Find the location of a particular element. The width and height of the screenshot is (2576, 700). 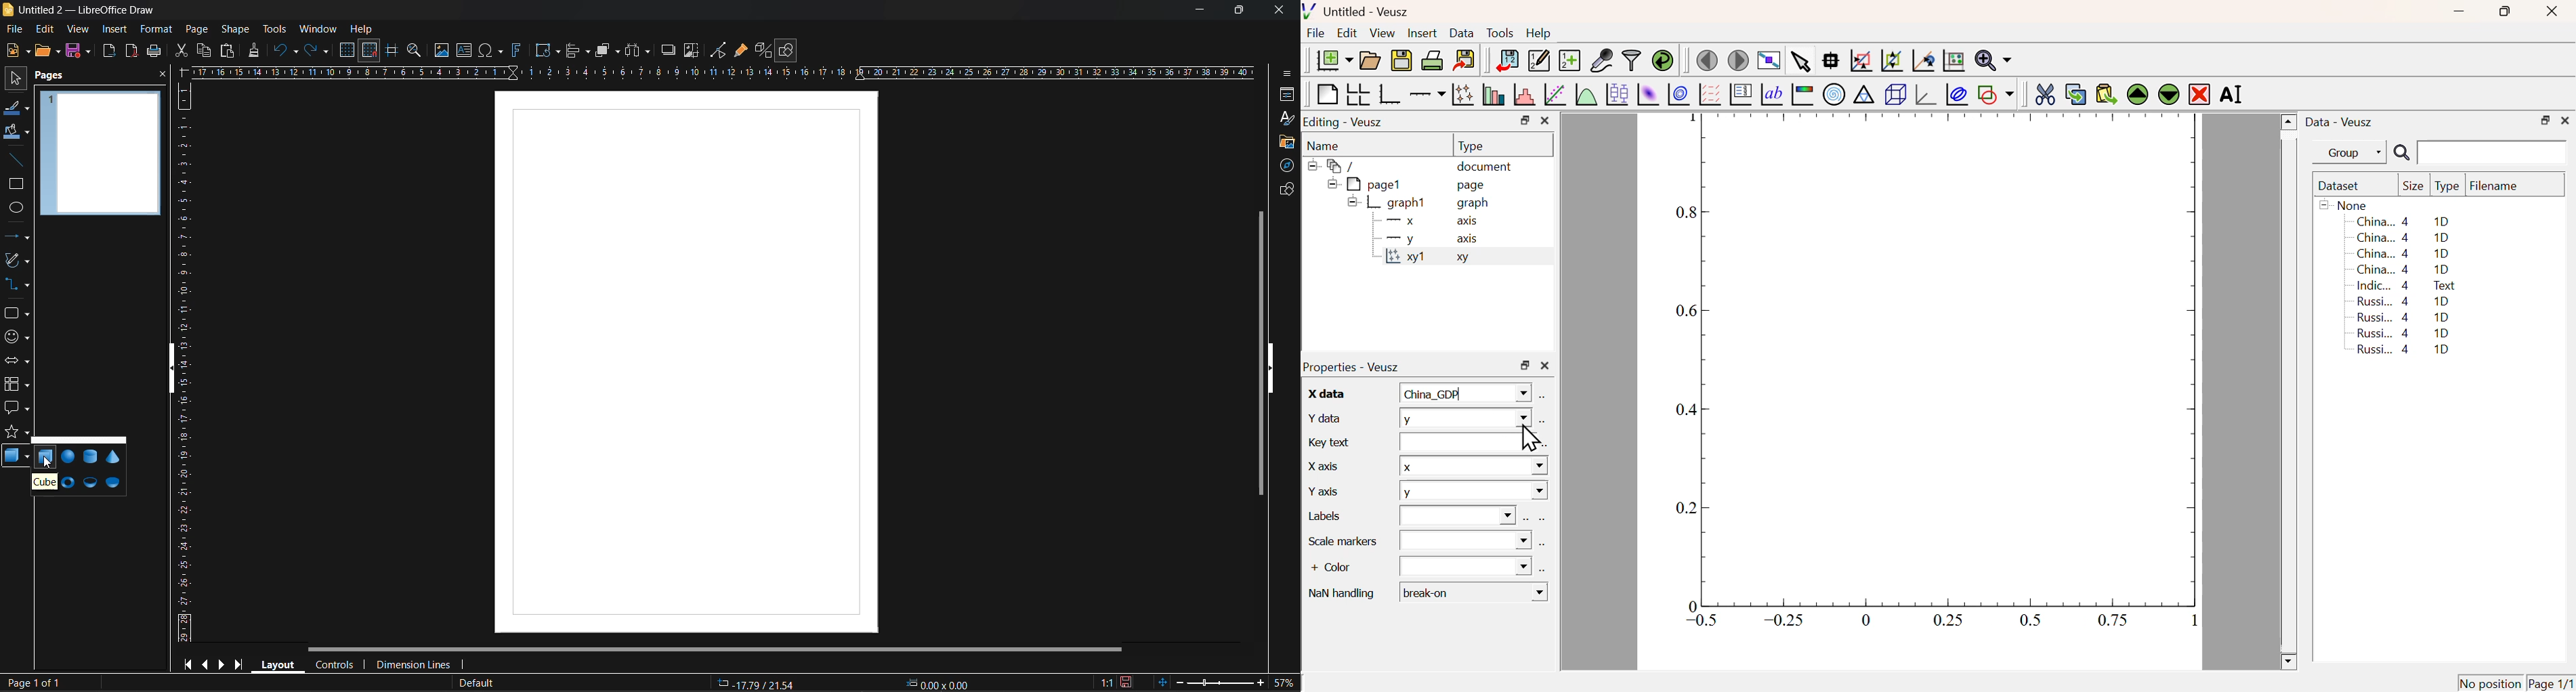

zoom factor is located at coordinates (1285, 681).